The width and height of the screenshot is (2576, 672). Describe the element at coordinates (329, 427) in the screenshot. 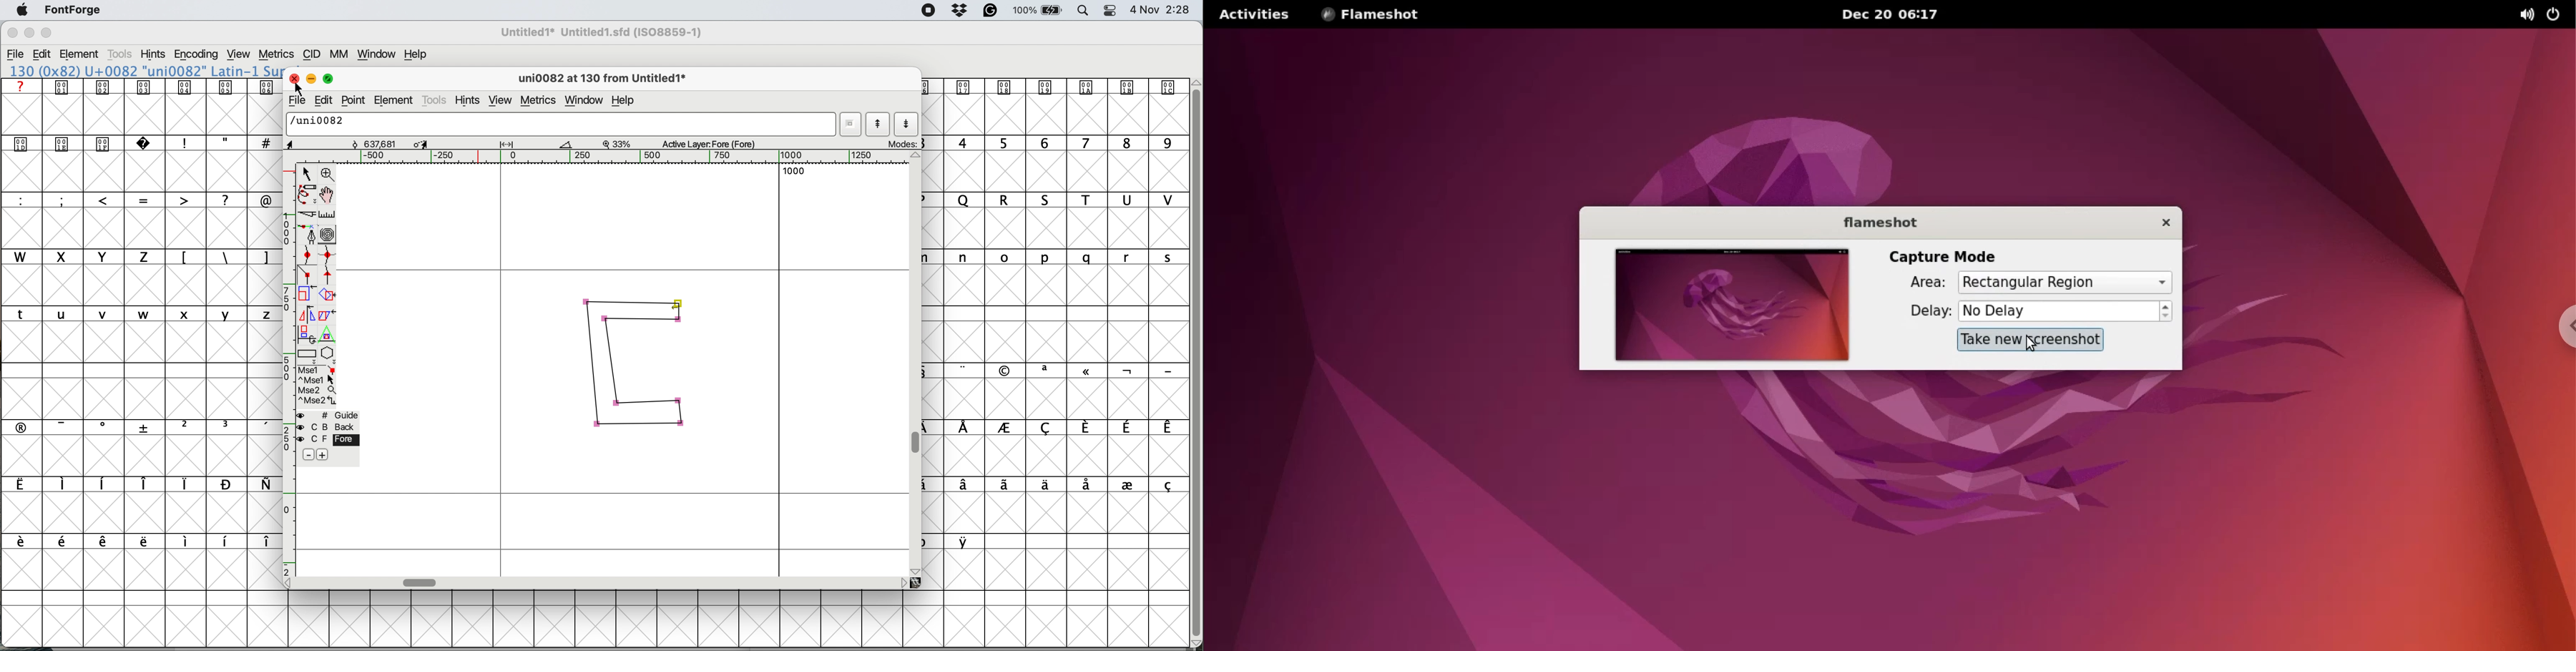

I see `back` at that location.